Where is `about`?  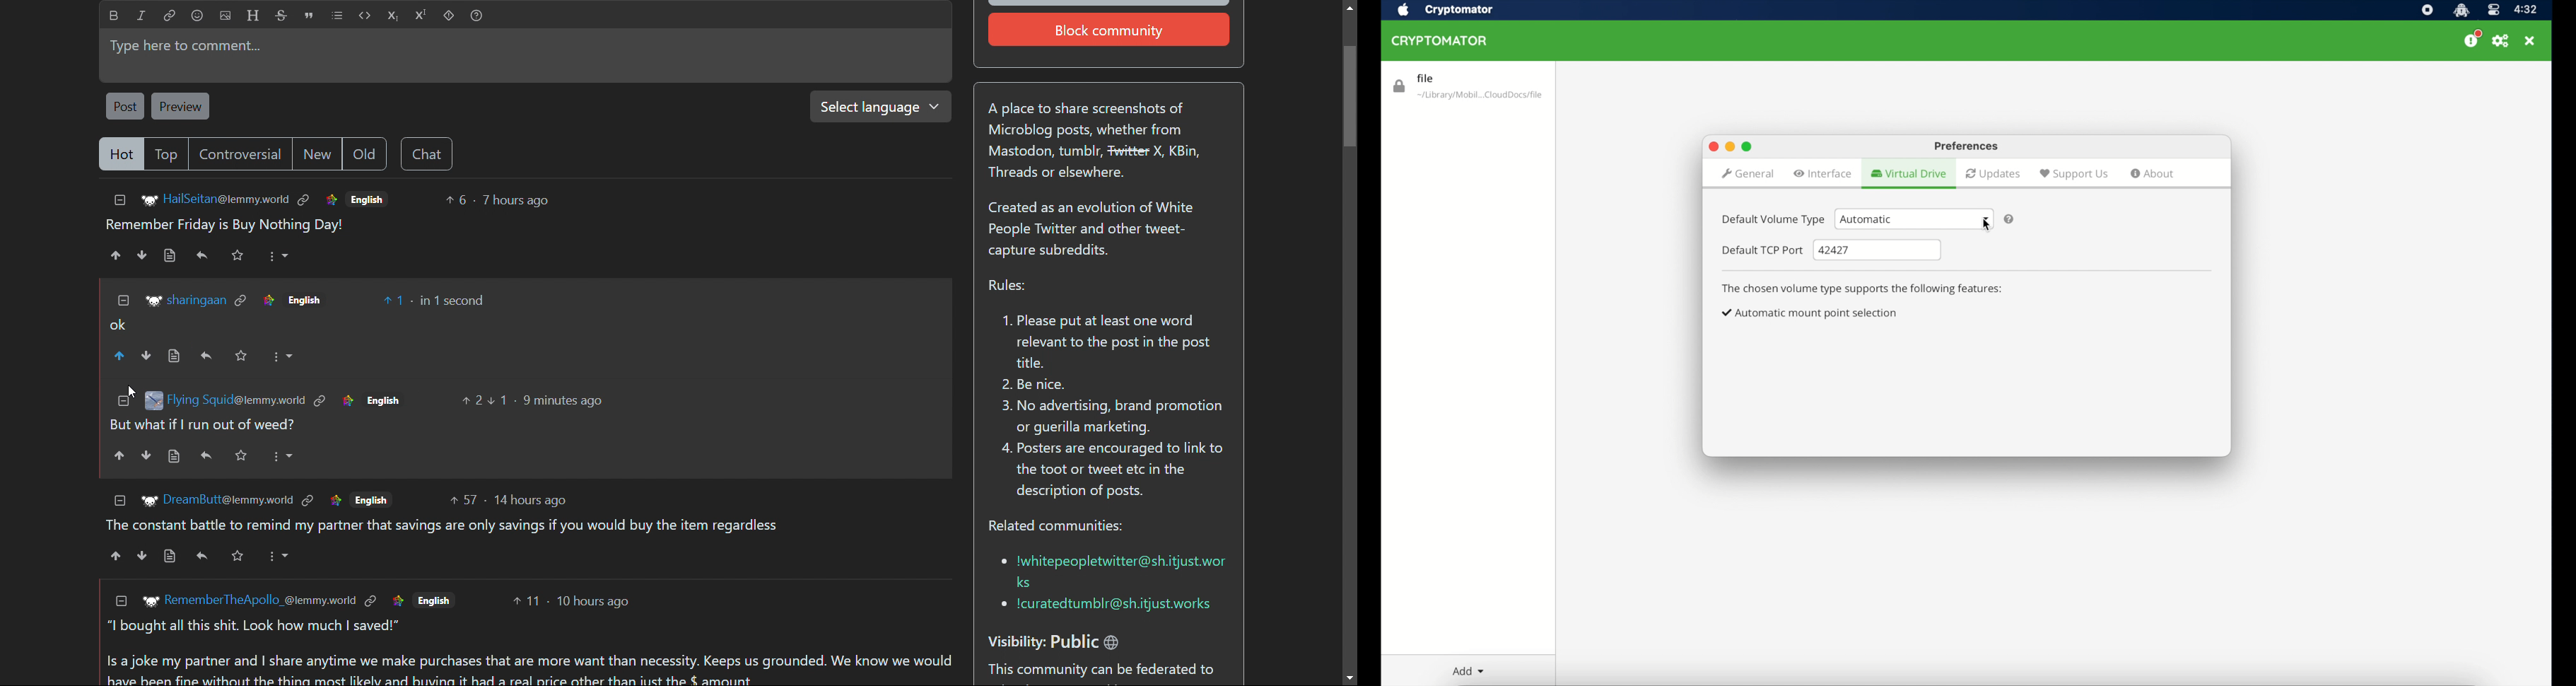
about is located at coordinates (2153, 173).